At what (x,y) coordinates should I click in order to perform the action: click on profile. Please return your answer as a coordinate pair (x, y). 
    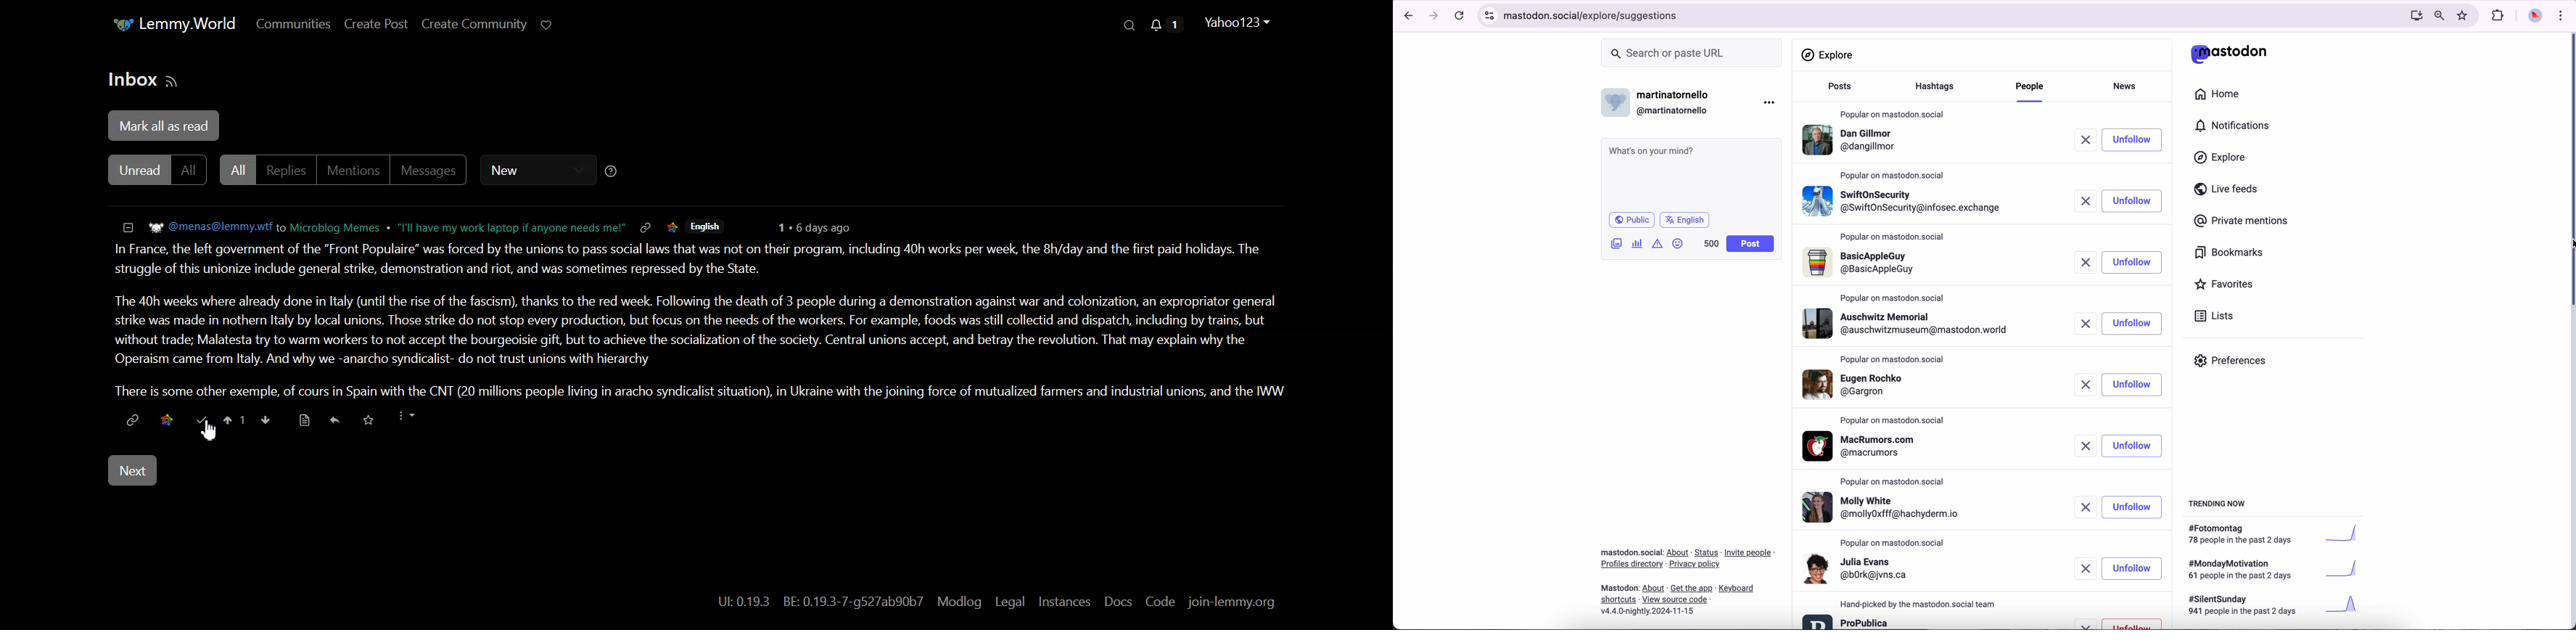
    Looking at the image, I should click on (1853, 142).